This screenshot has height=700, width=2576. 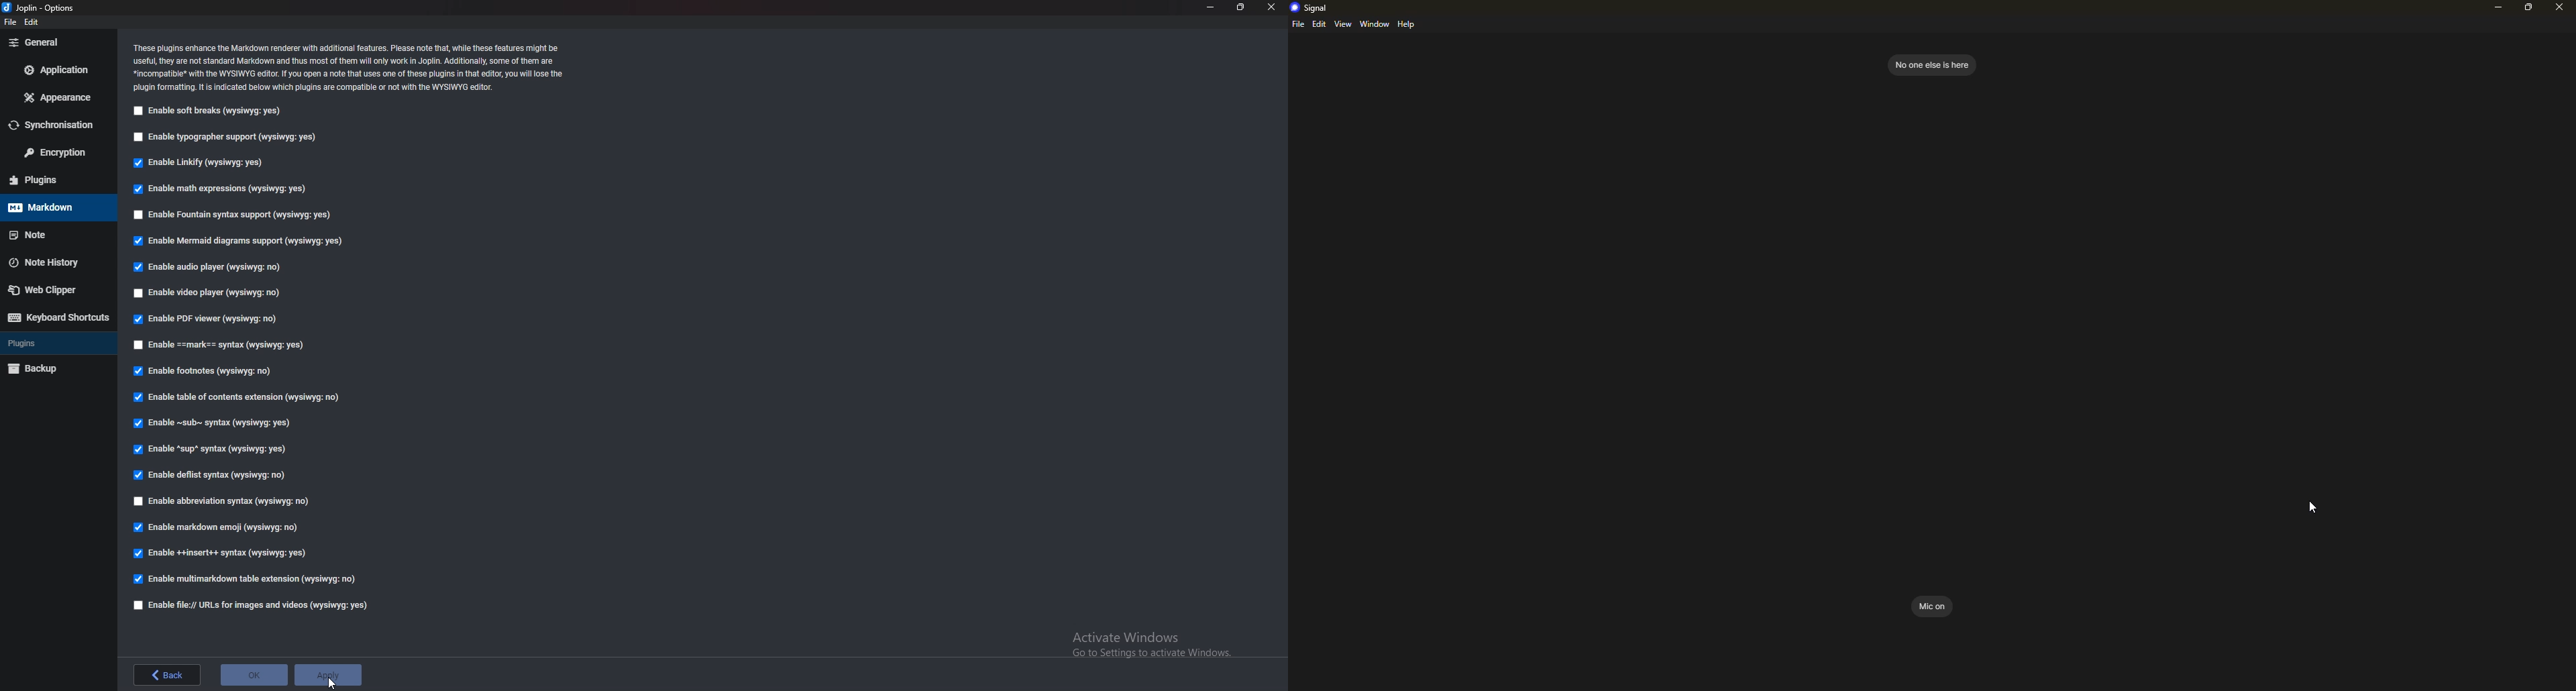 I want to click on minimize, so click(x=2494, y=9).